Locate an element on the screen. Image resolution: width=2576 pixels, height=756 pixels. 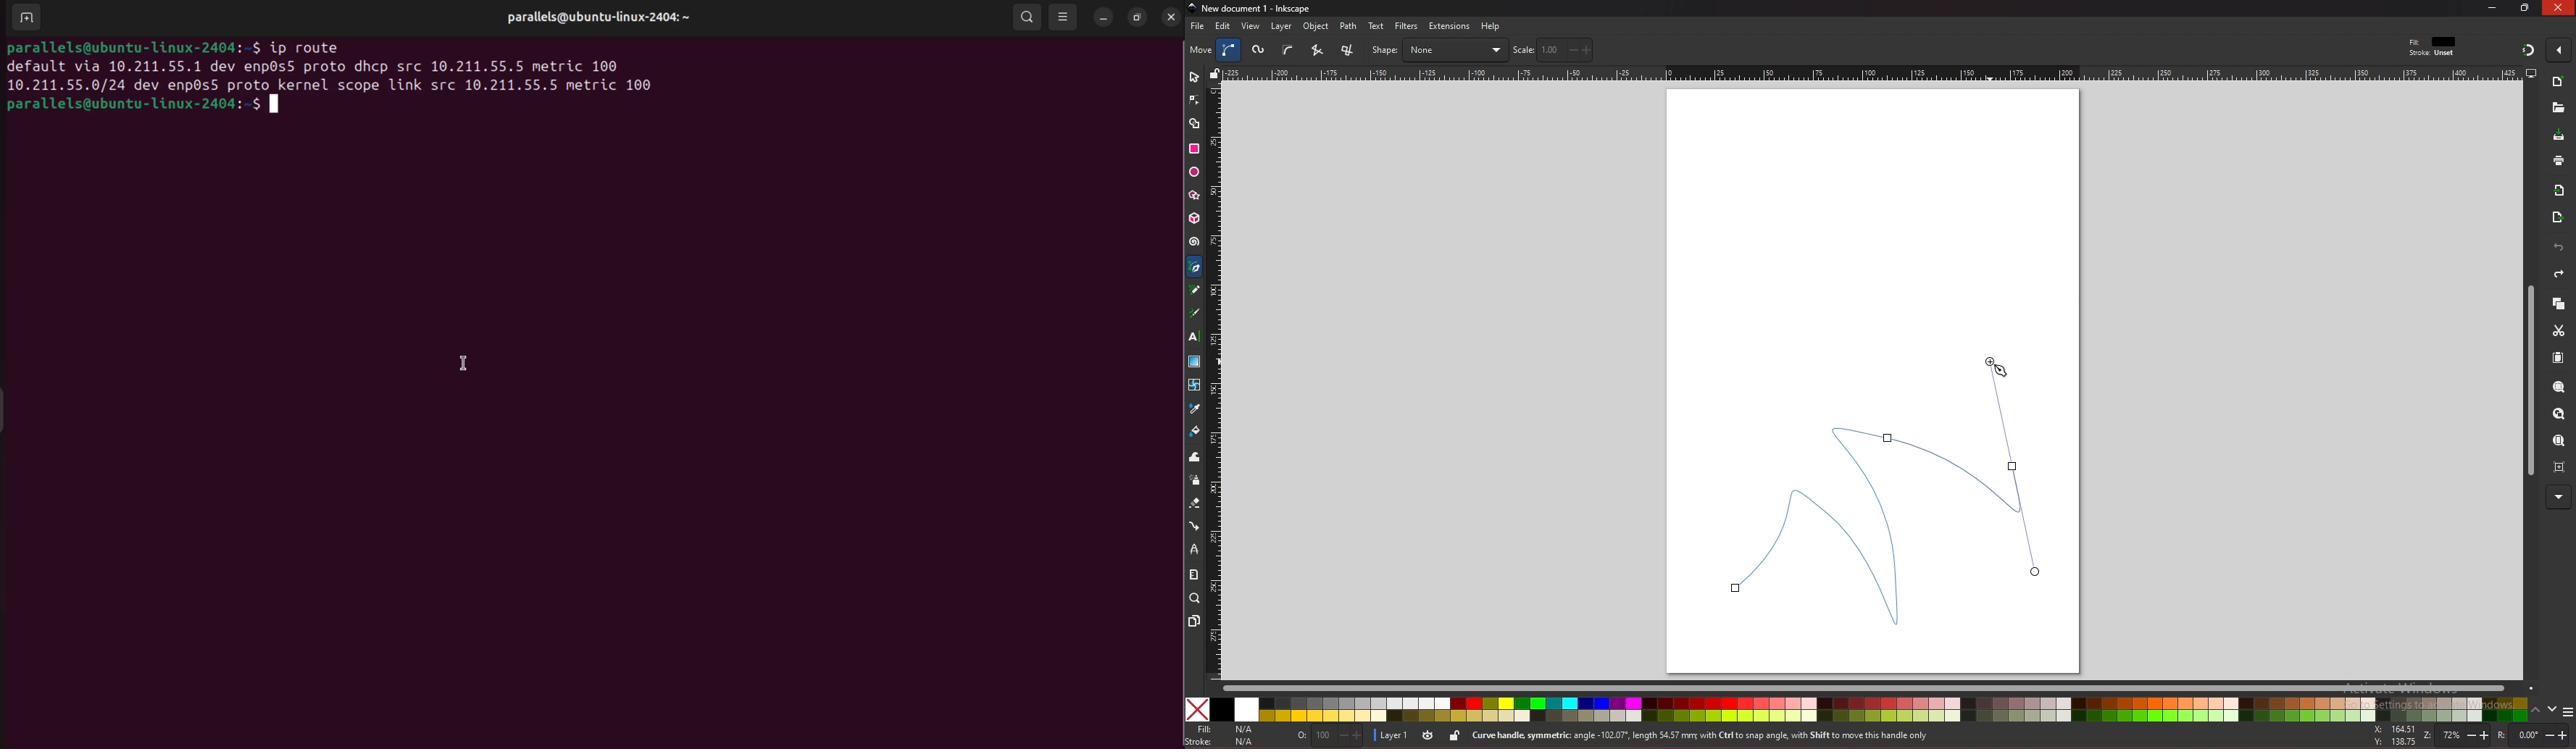
snapping is located at coordinates (2528, 49).